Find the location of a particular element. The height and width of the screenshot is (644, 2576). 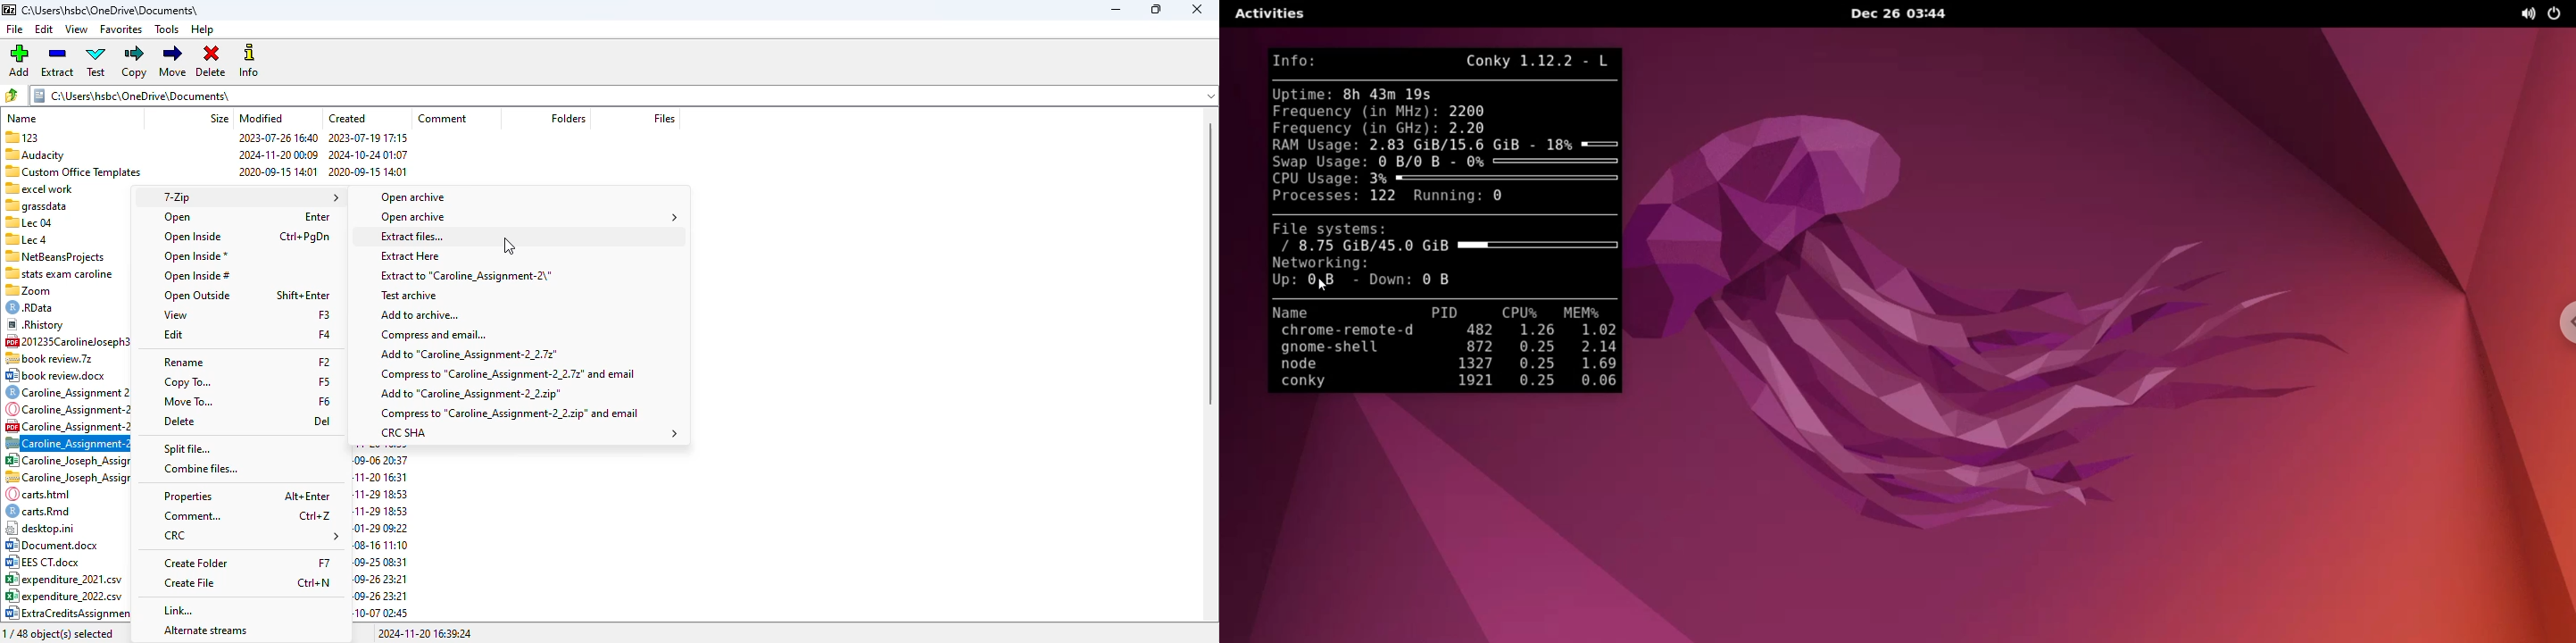

test archive is located at coordinates (411, 295).